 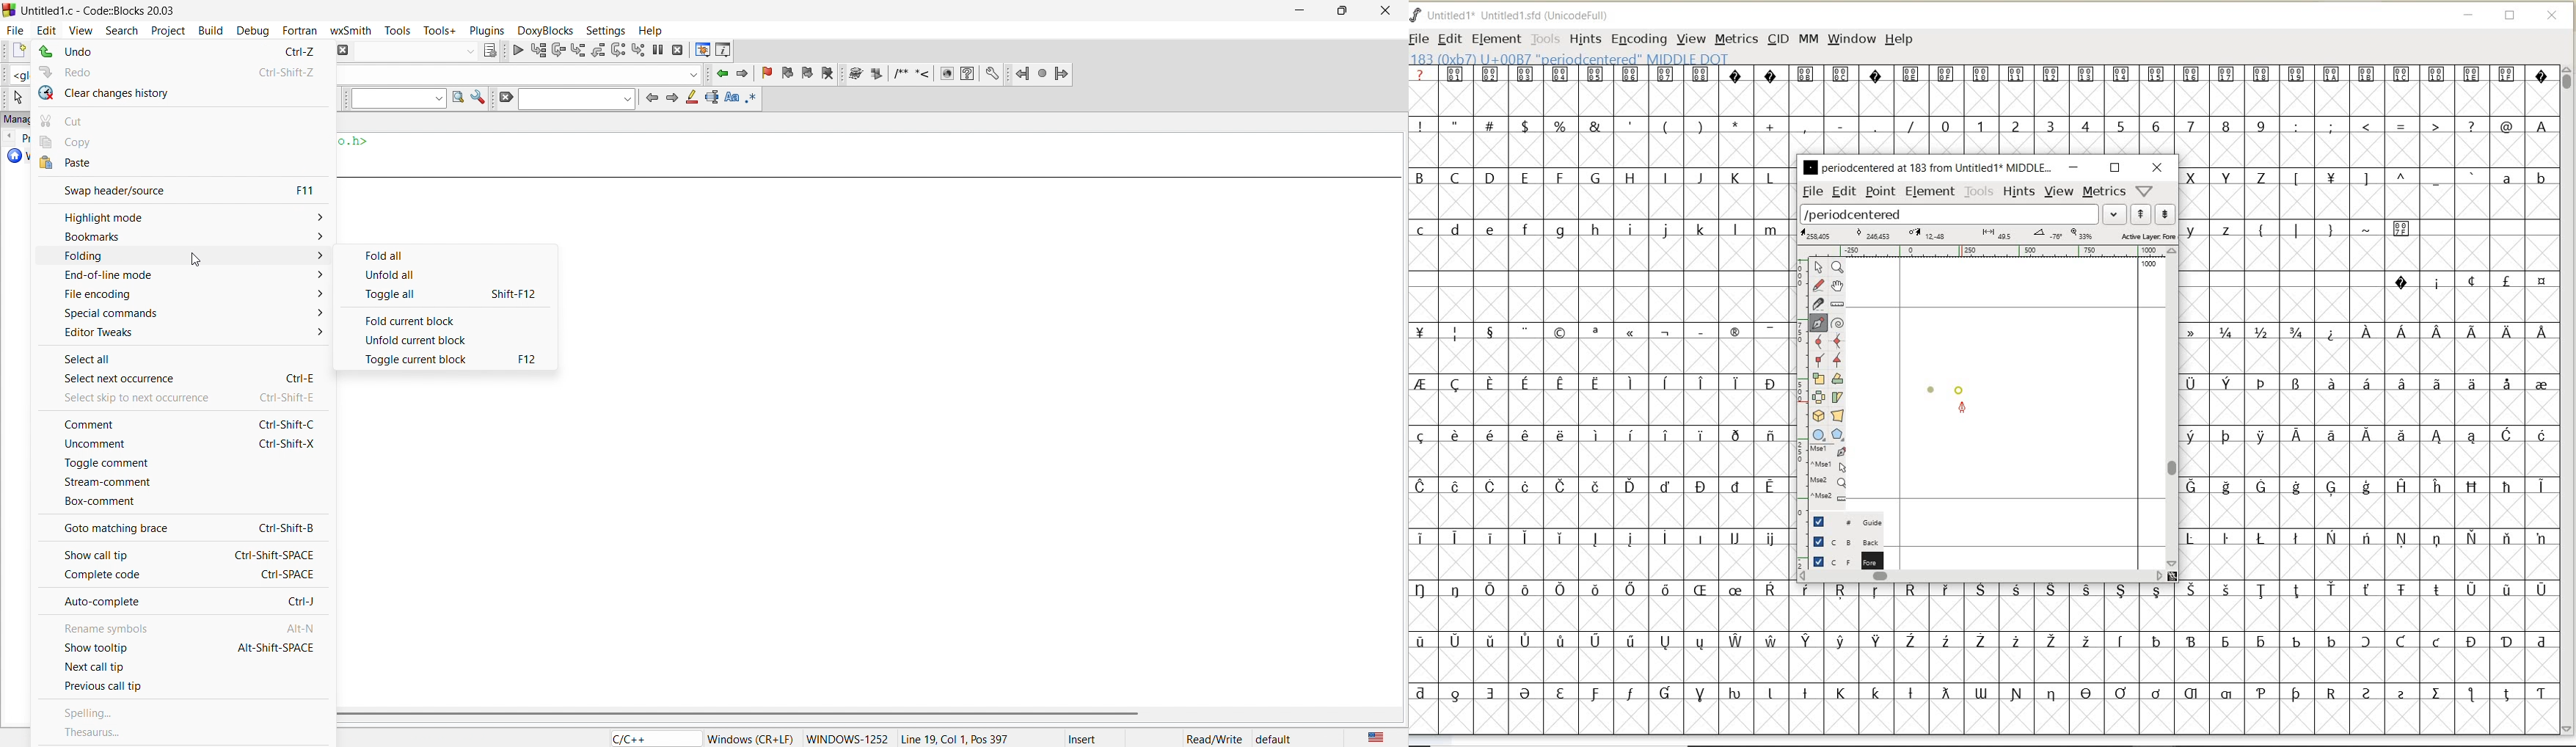 What do you see at coordinates (1927, 167) in the screenshot?
I see `glyph name` at bounding box center [1927, 167].